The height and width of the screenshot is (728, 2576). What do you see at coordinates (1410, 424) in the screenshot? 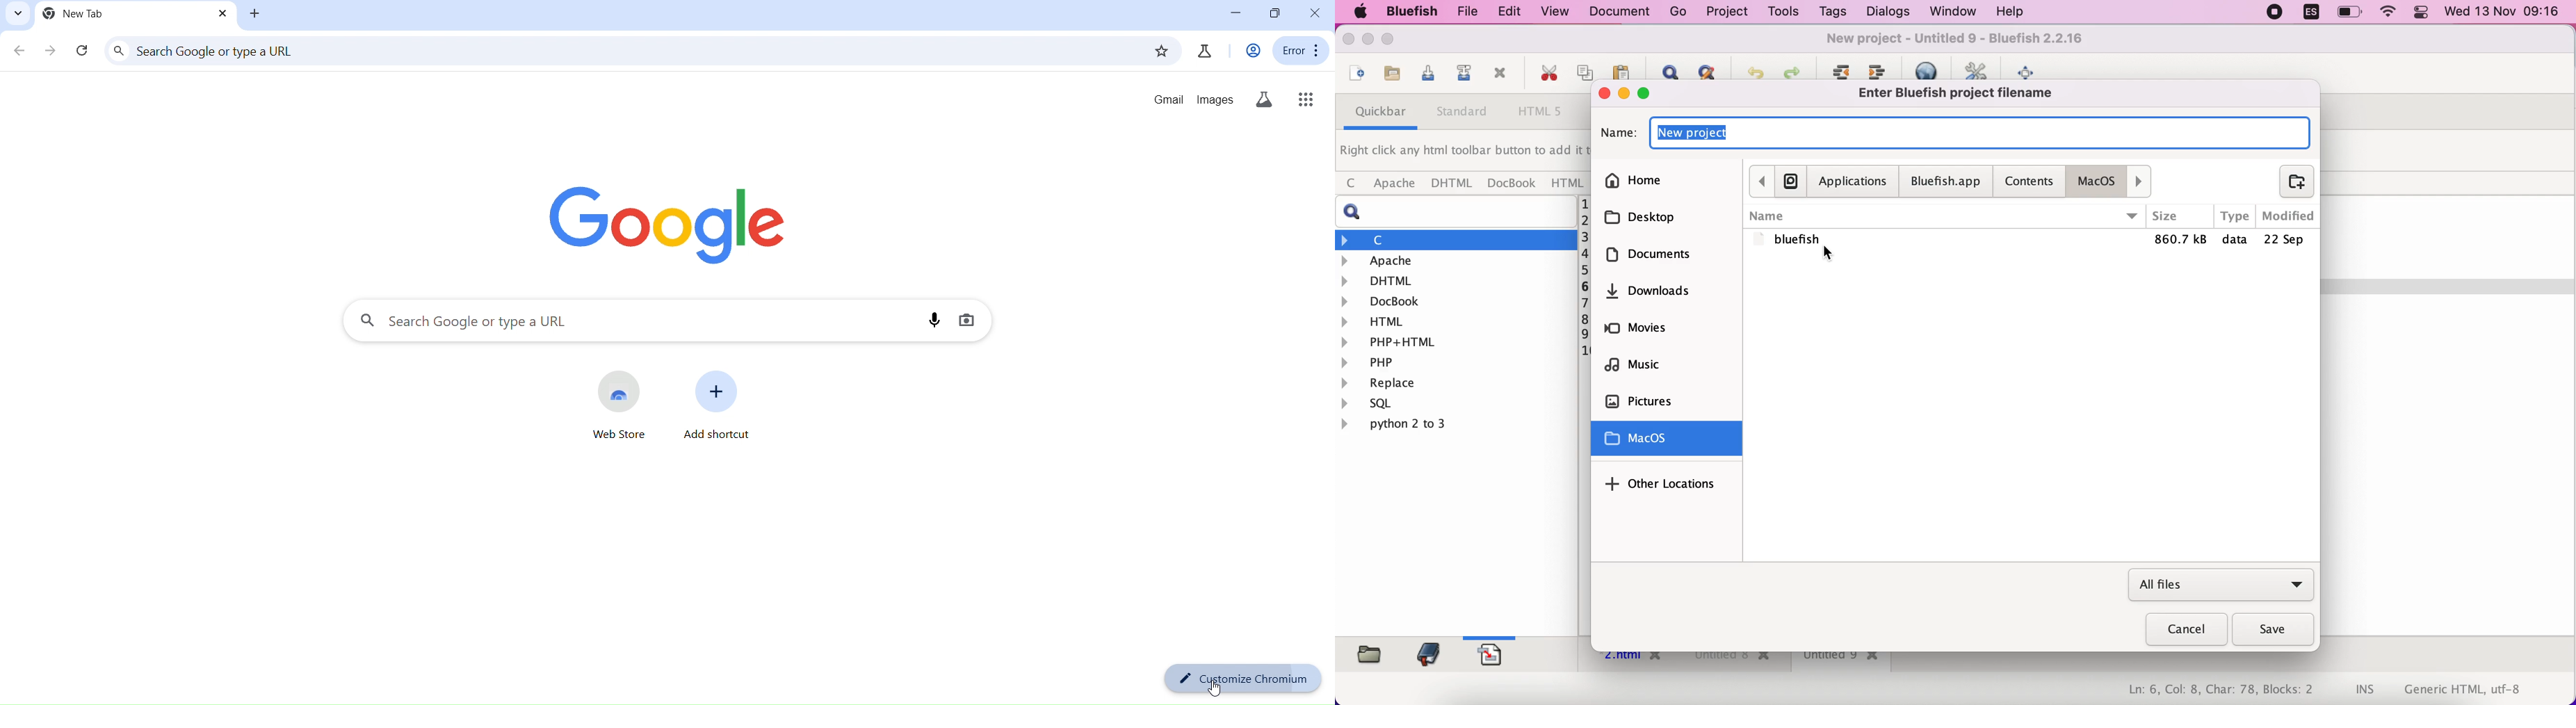
I see `python 2 to 3` at bounding box center [1410, 424].